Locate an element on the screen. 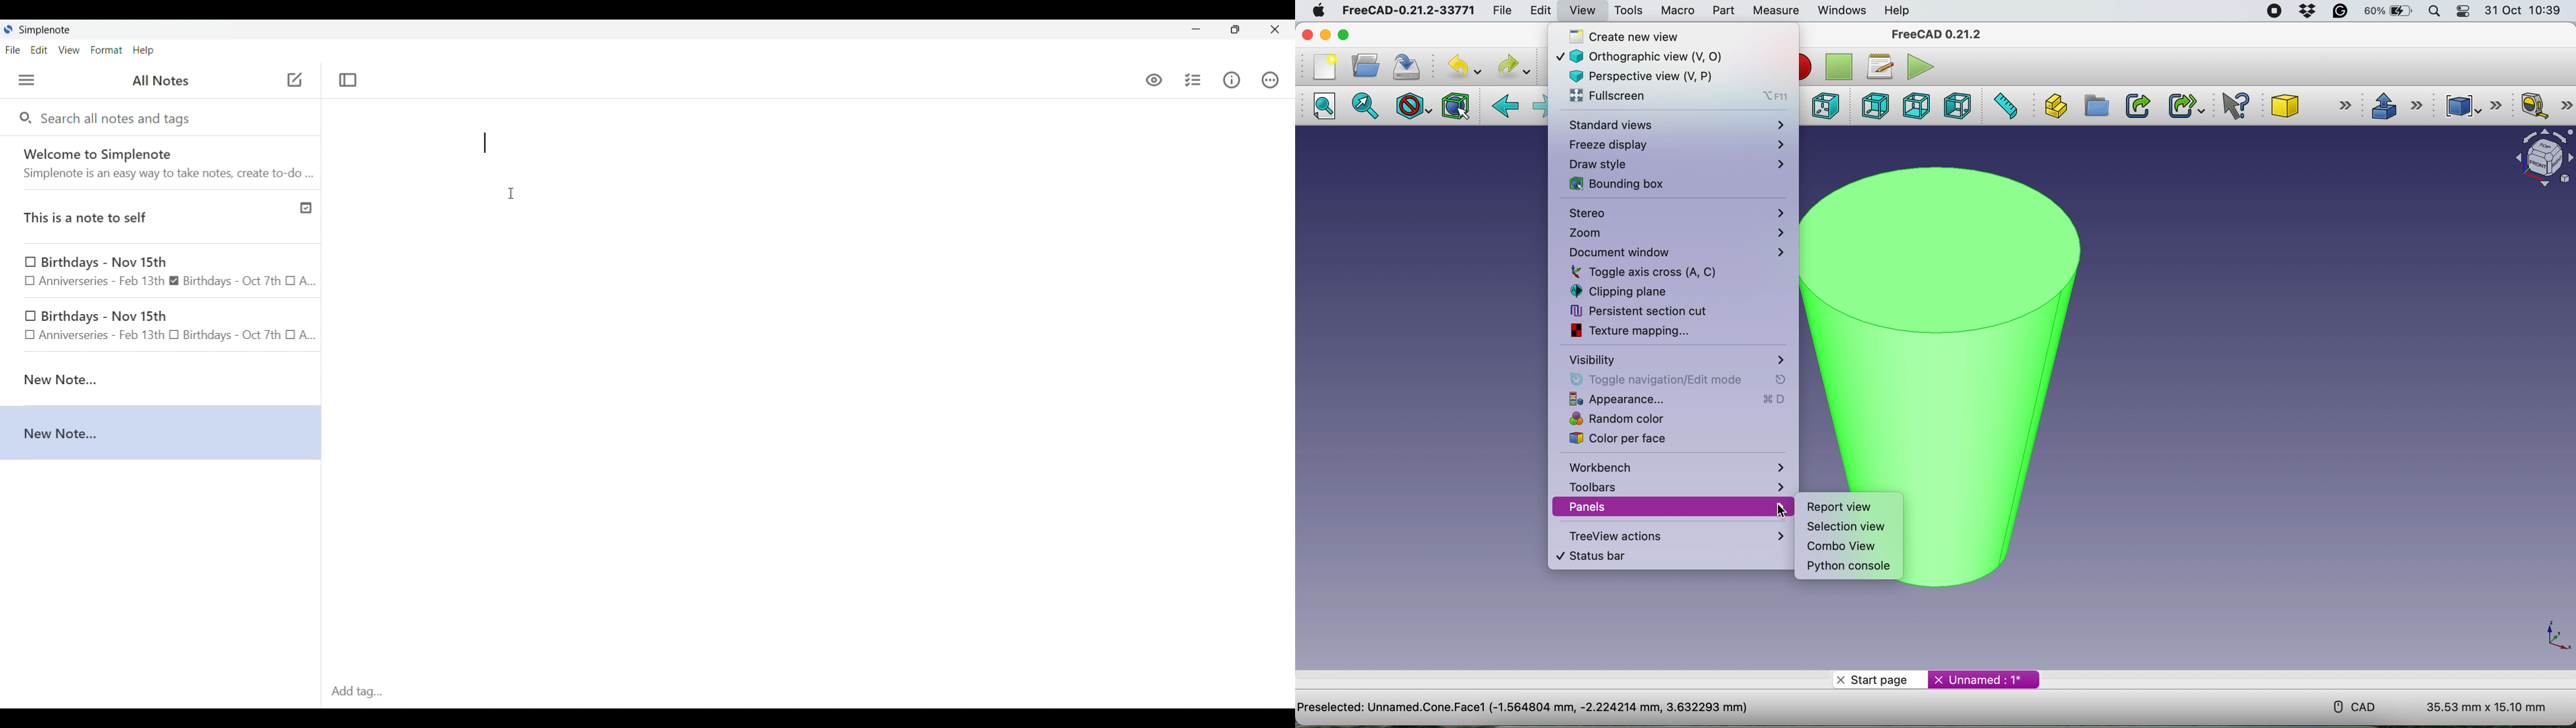 This screenshot has height=728, width=2576. orthographic view (V,O) is located at coordinates (1657, 55).